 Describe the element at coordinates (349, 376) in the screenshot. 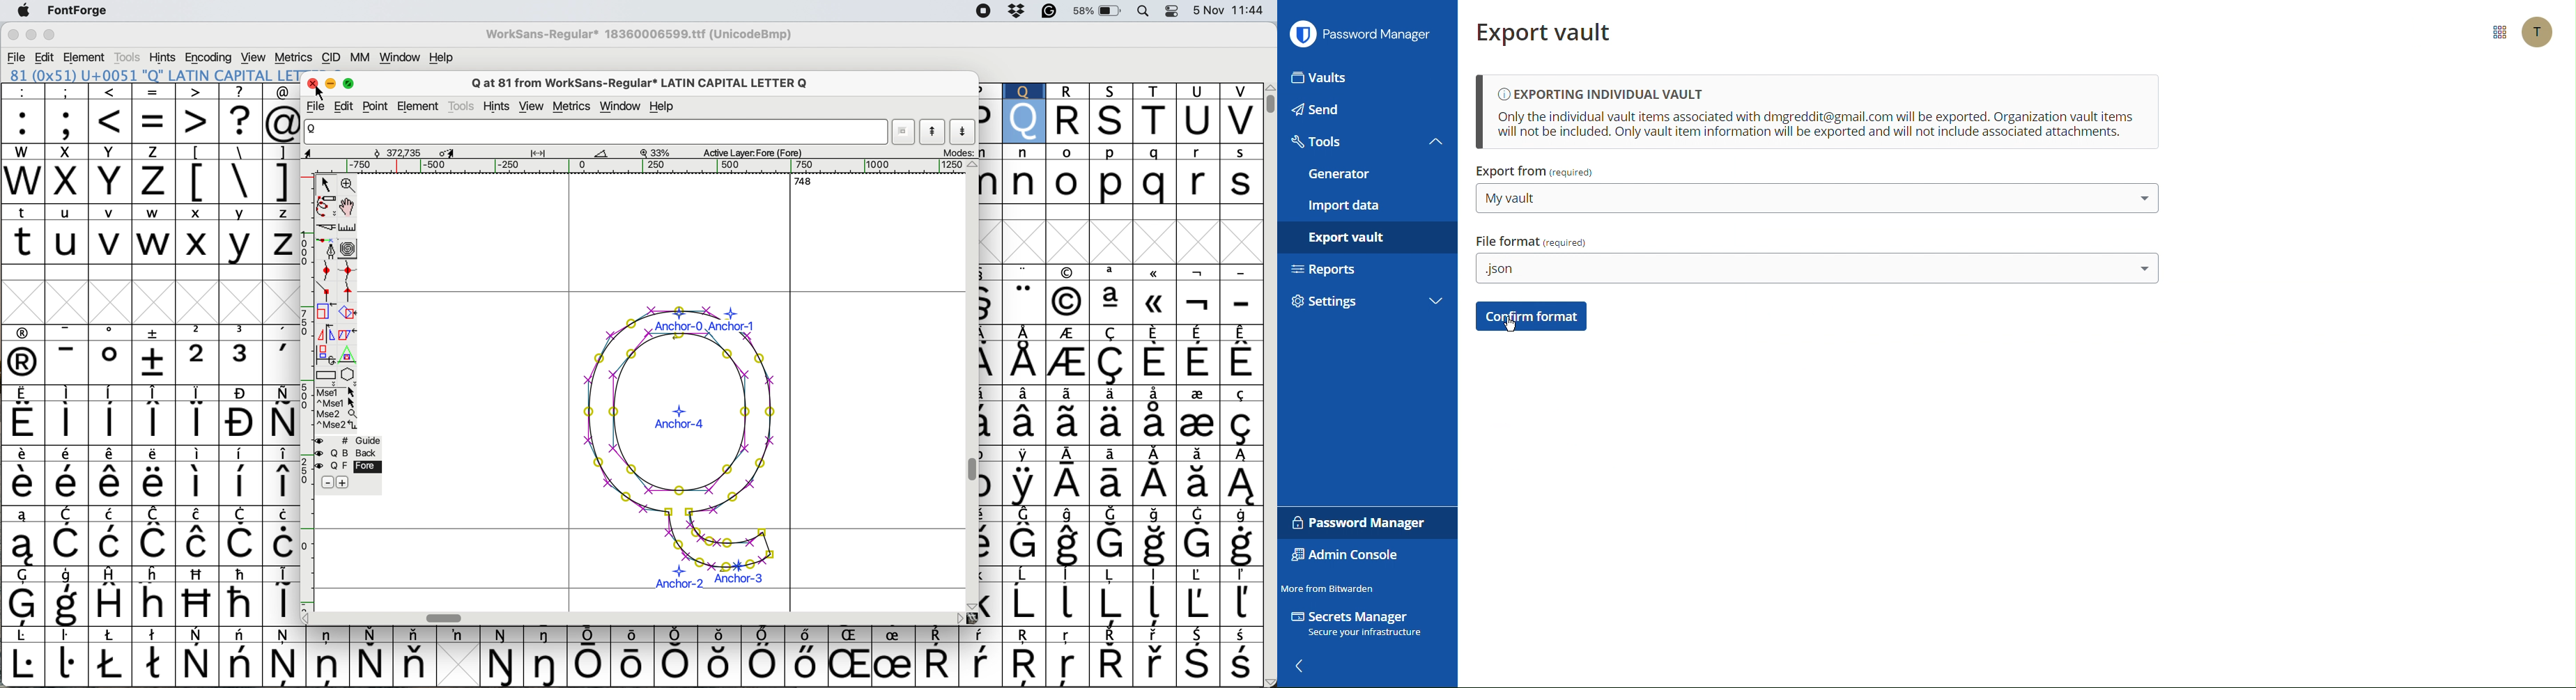

I see `star or polygon` at that location.